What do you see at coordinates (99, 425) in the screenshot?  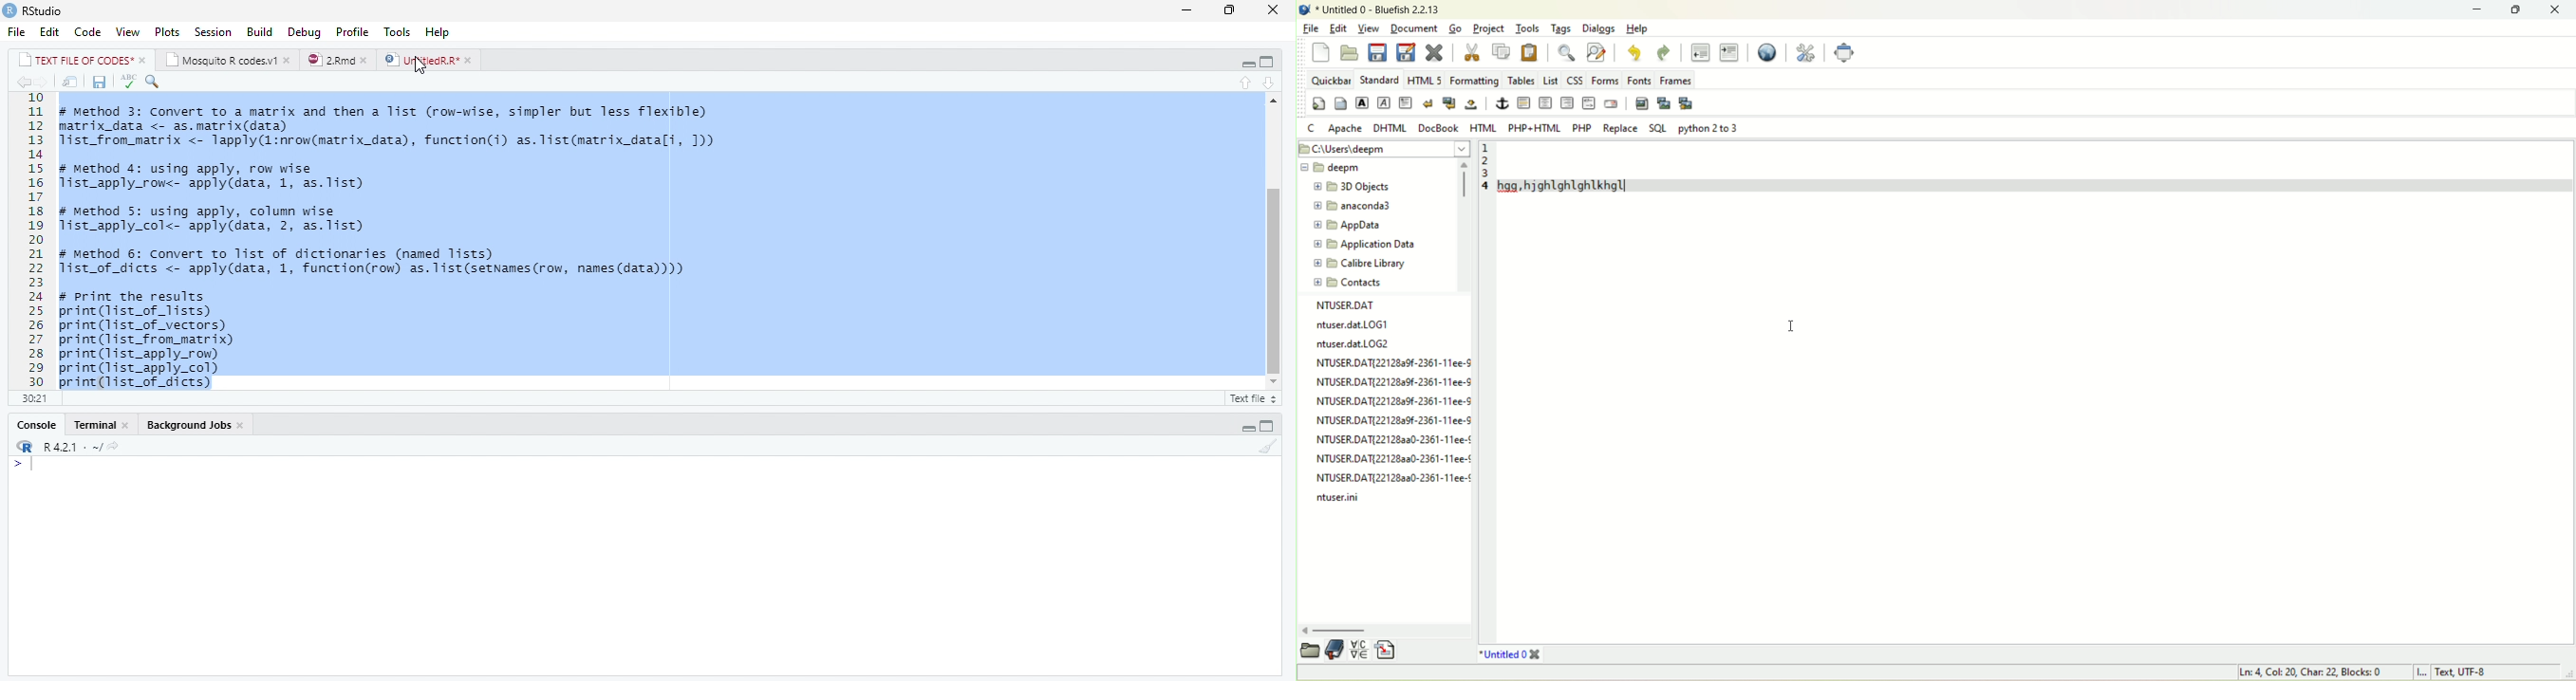 I see `Console` at bounding box center [99, 425].